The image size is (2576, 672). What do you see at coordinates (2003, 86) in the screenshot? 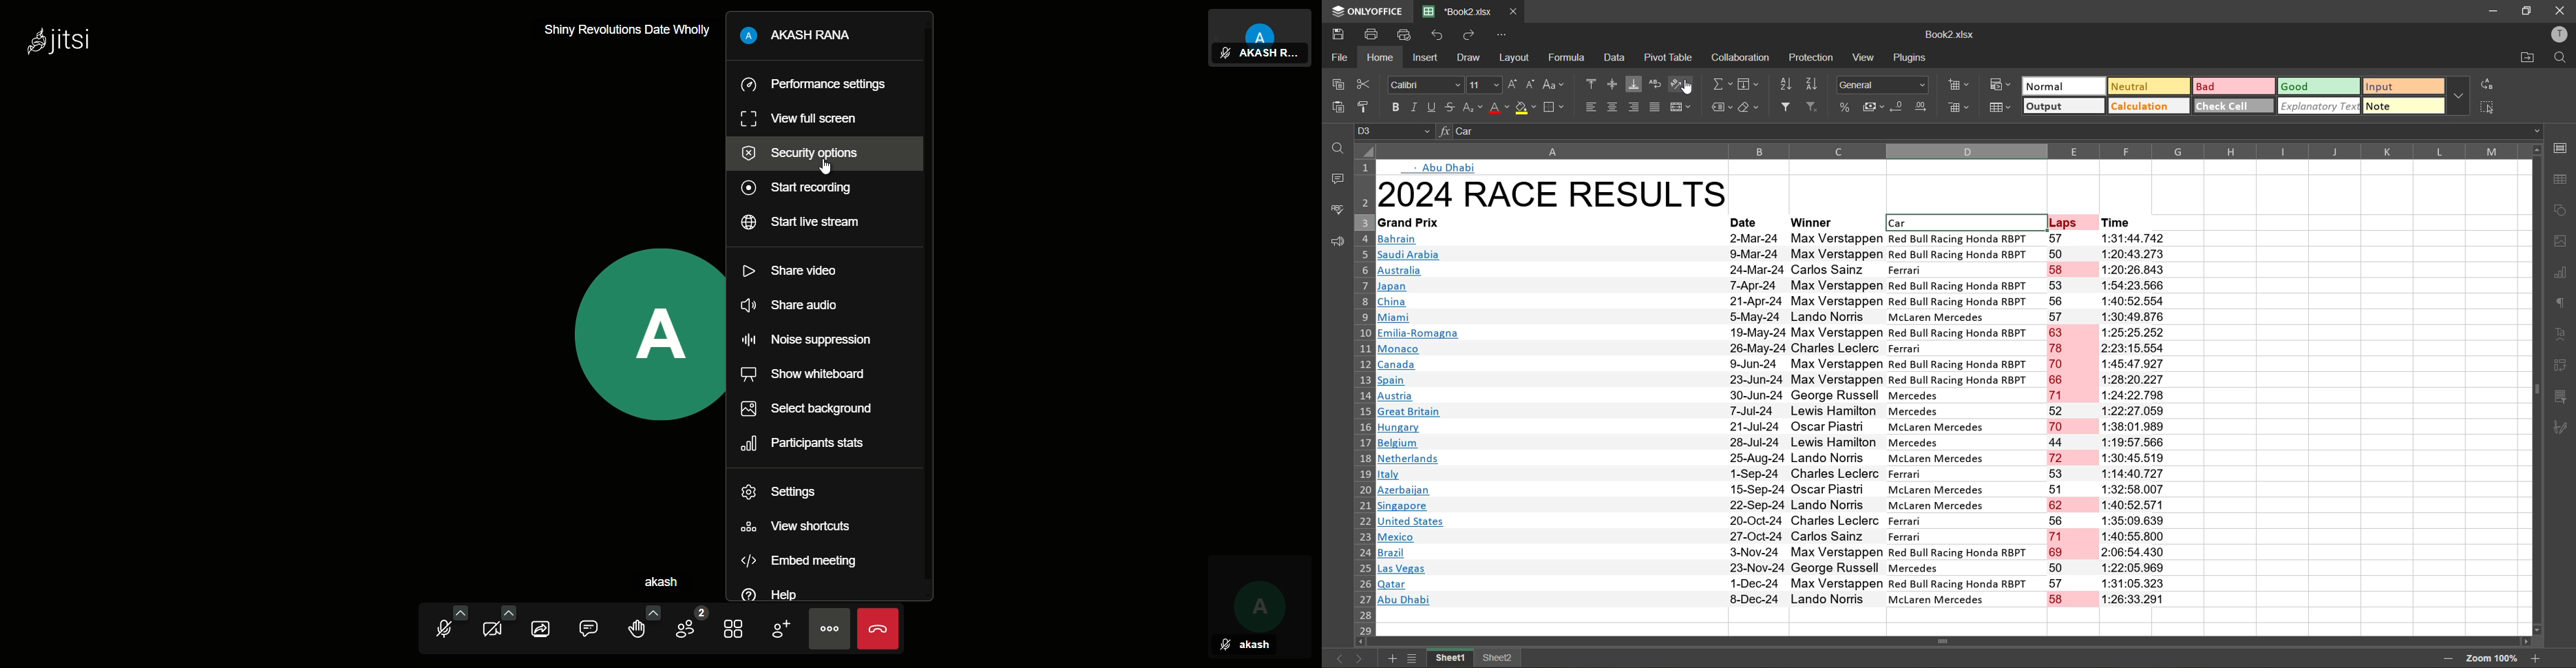
I see `conditional formatting` at bounding box center [2003, 86].